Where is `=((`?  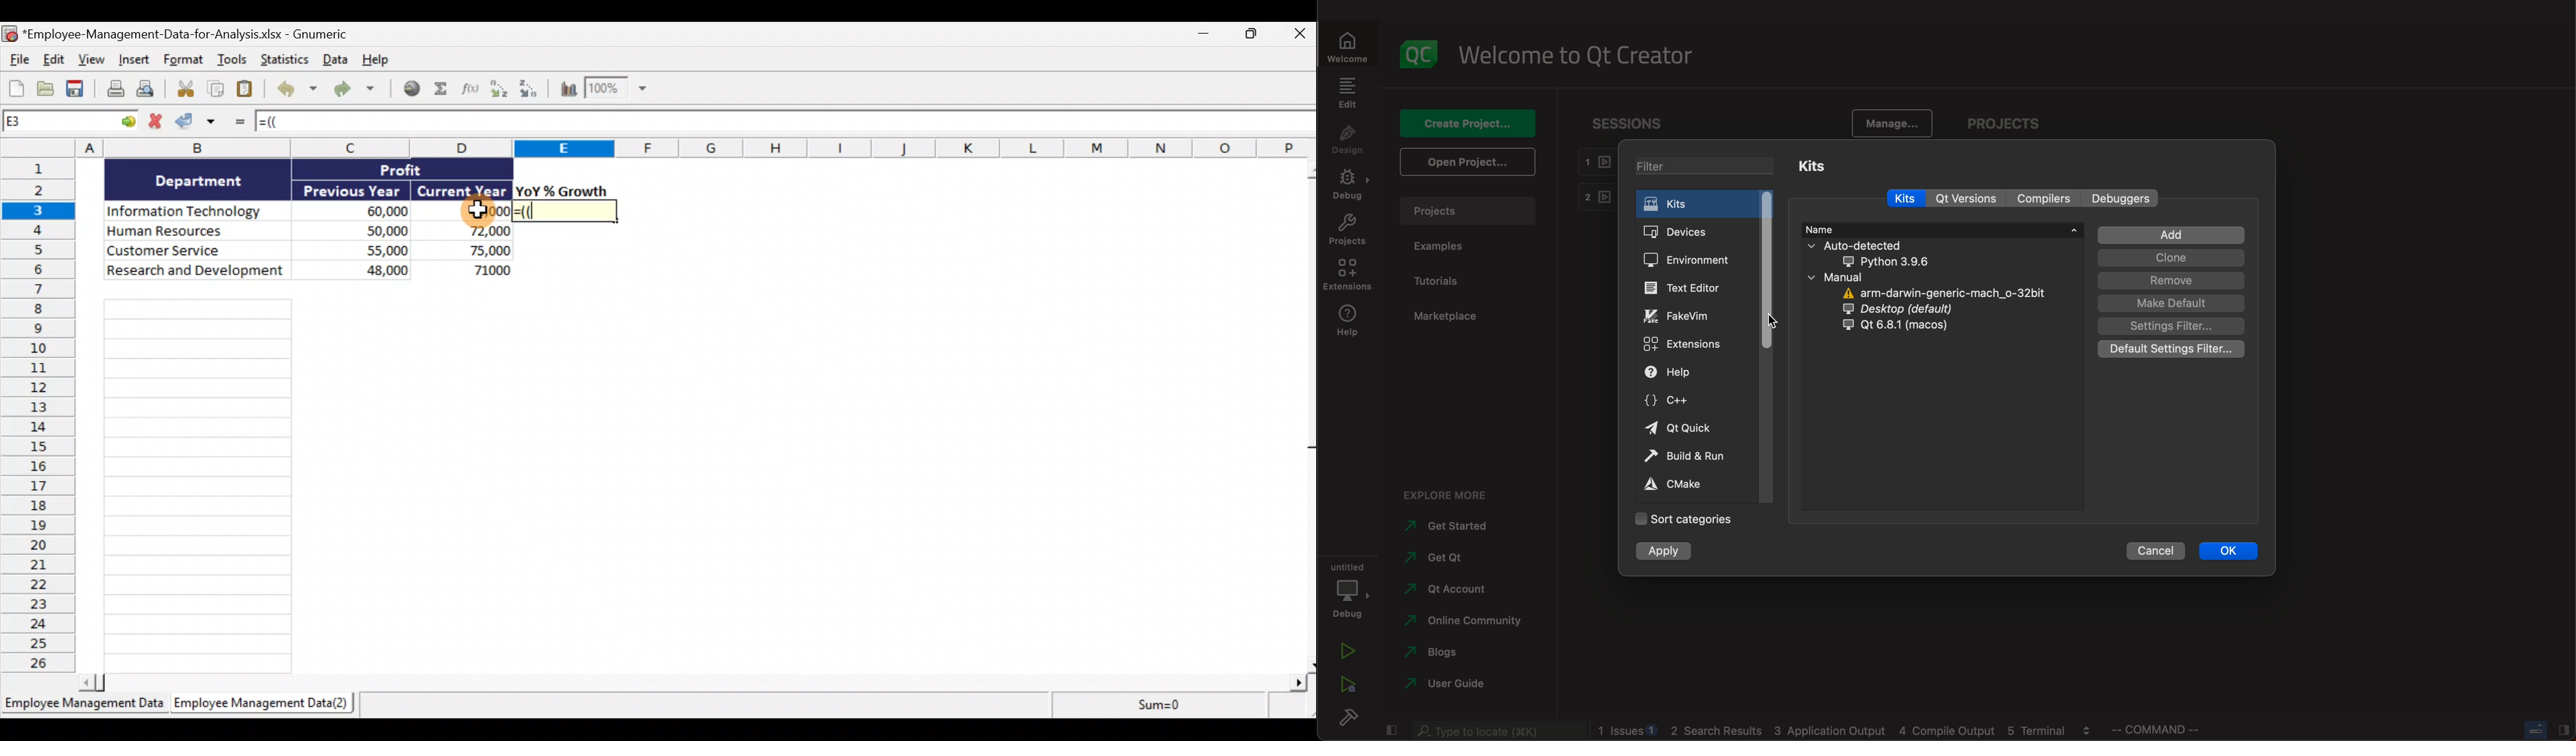
=(( is located at coordinates (566, 211).